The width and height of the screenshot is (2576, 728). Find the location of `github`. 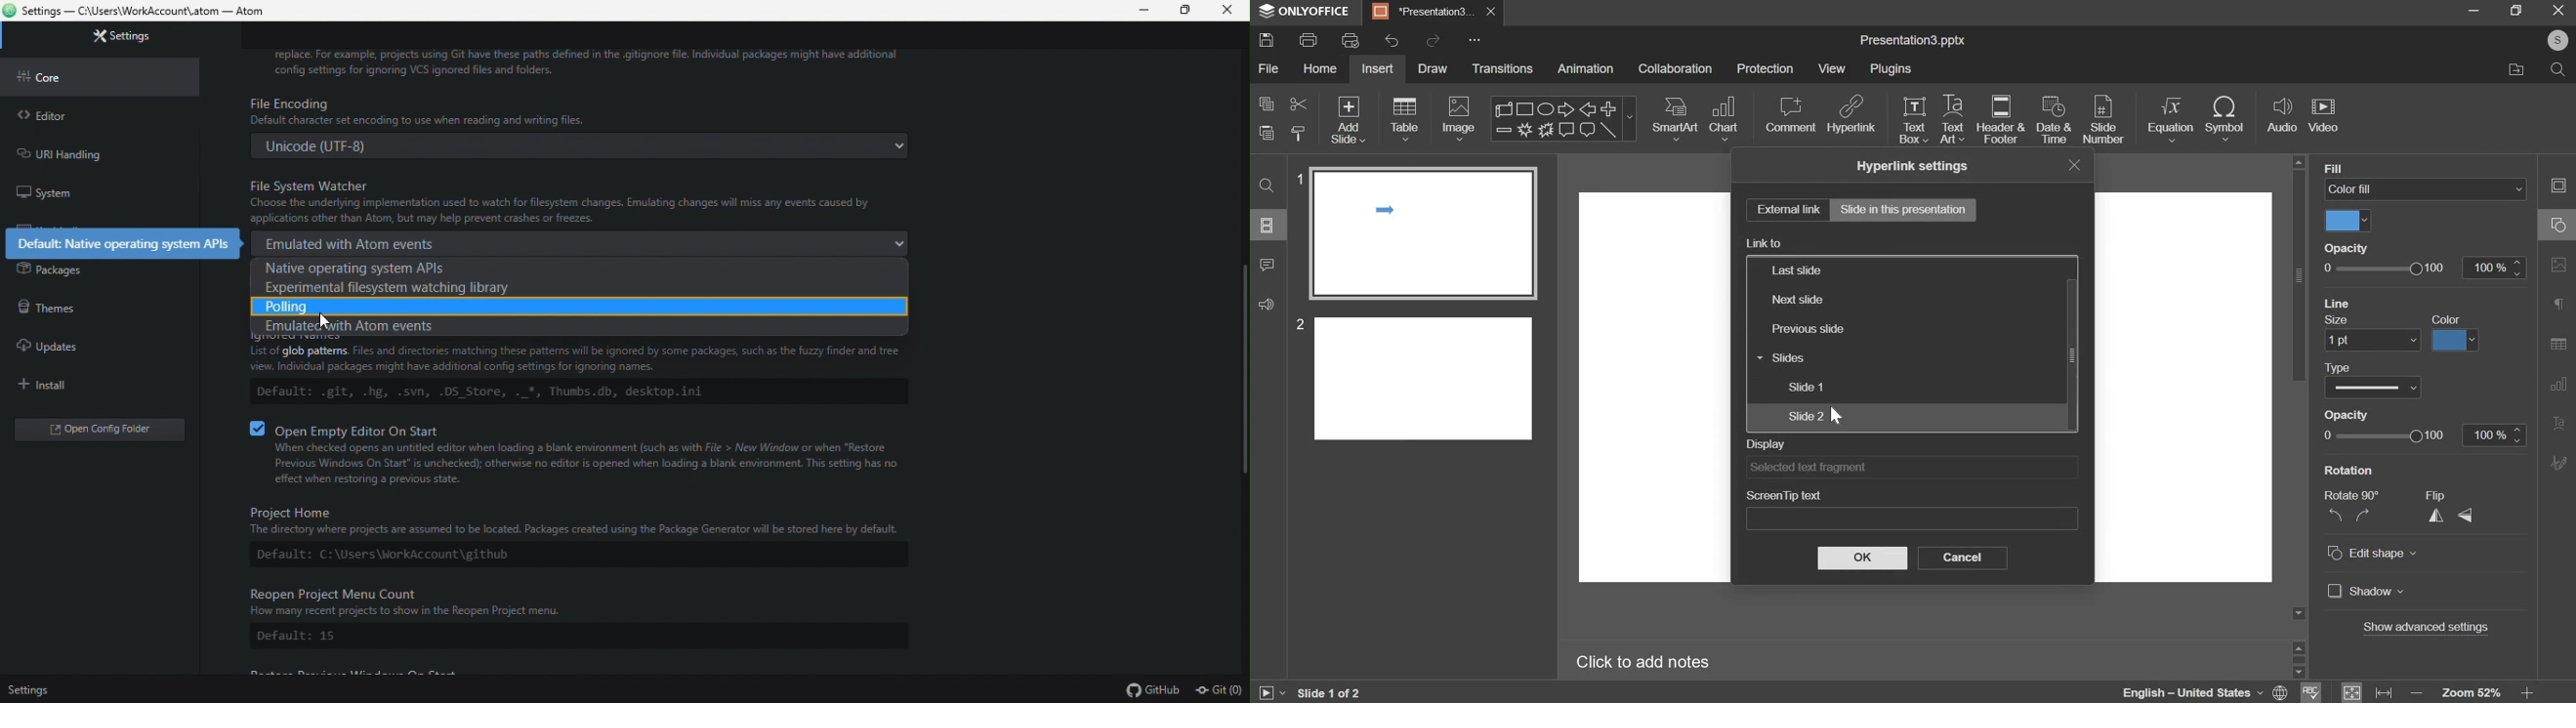

github is located at coordinates (1156, 691).